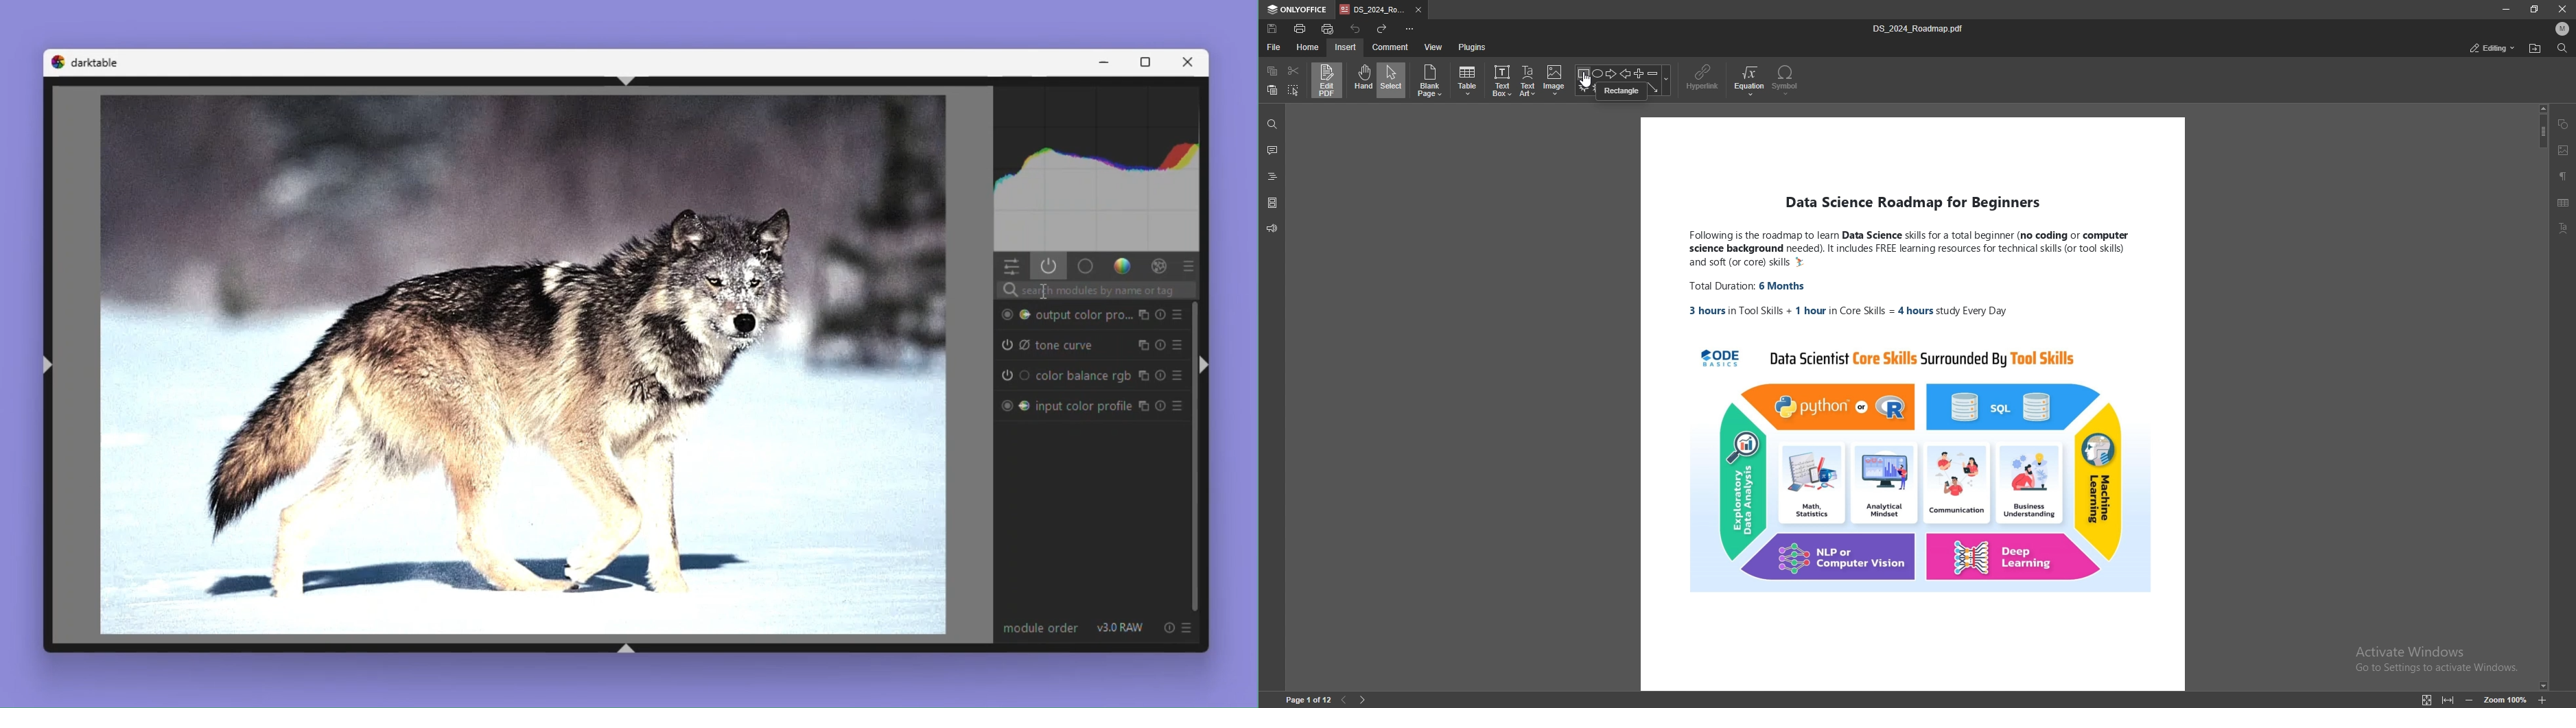  What do you see at coordinates (1272, 124) in the screenshot?
I see `find` at bounding box center [1272, 124].